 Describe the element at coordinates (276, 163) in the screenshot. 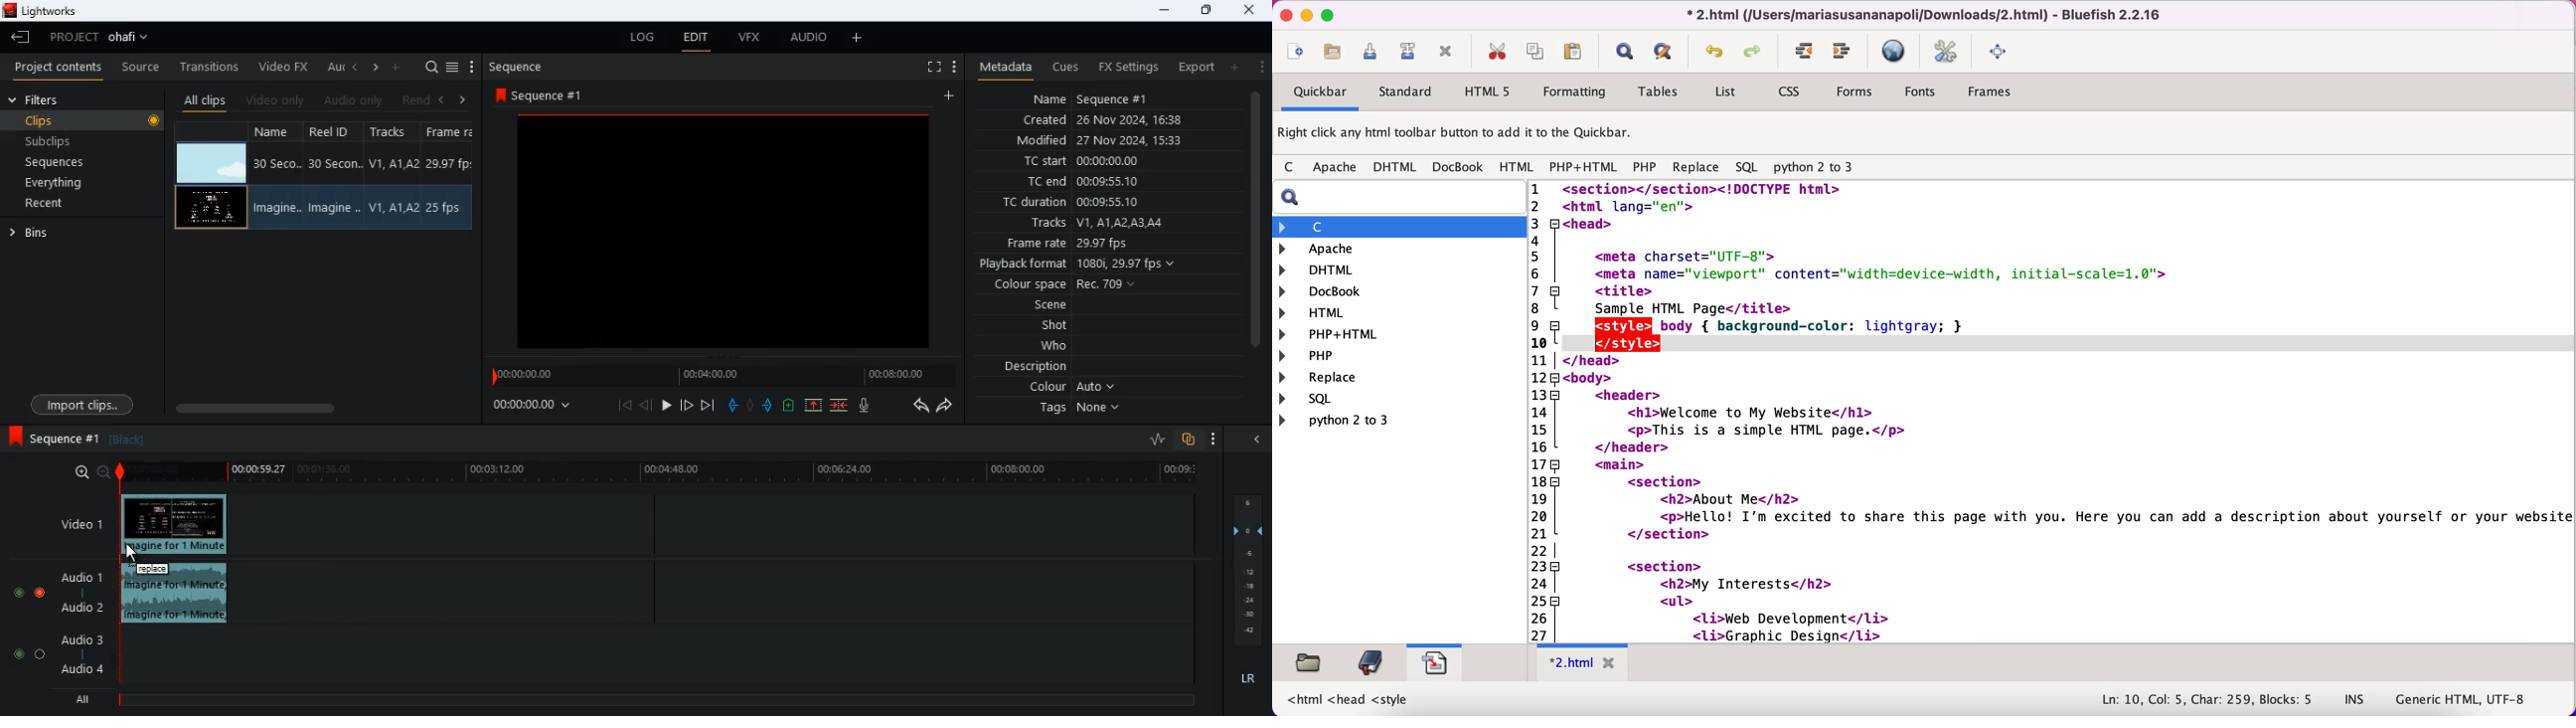

I see `Name` at that location.